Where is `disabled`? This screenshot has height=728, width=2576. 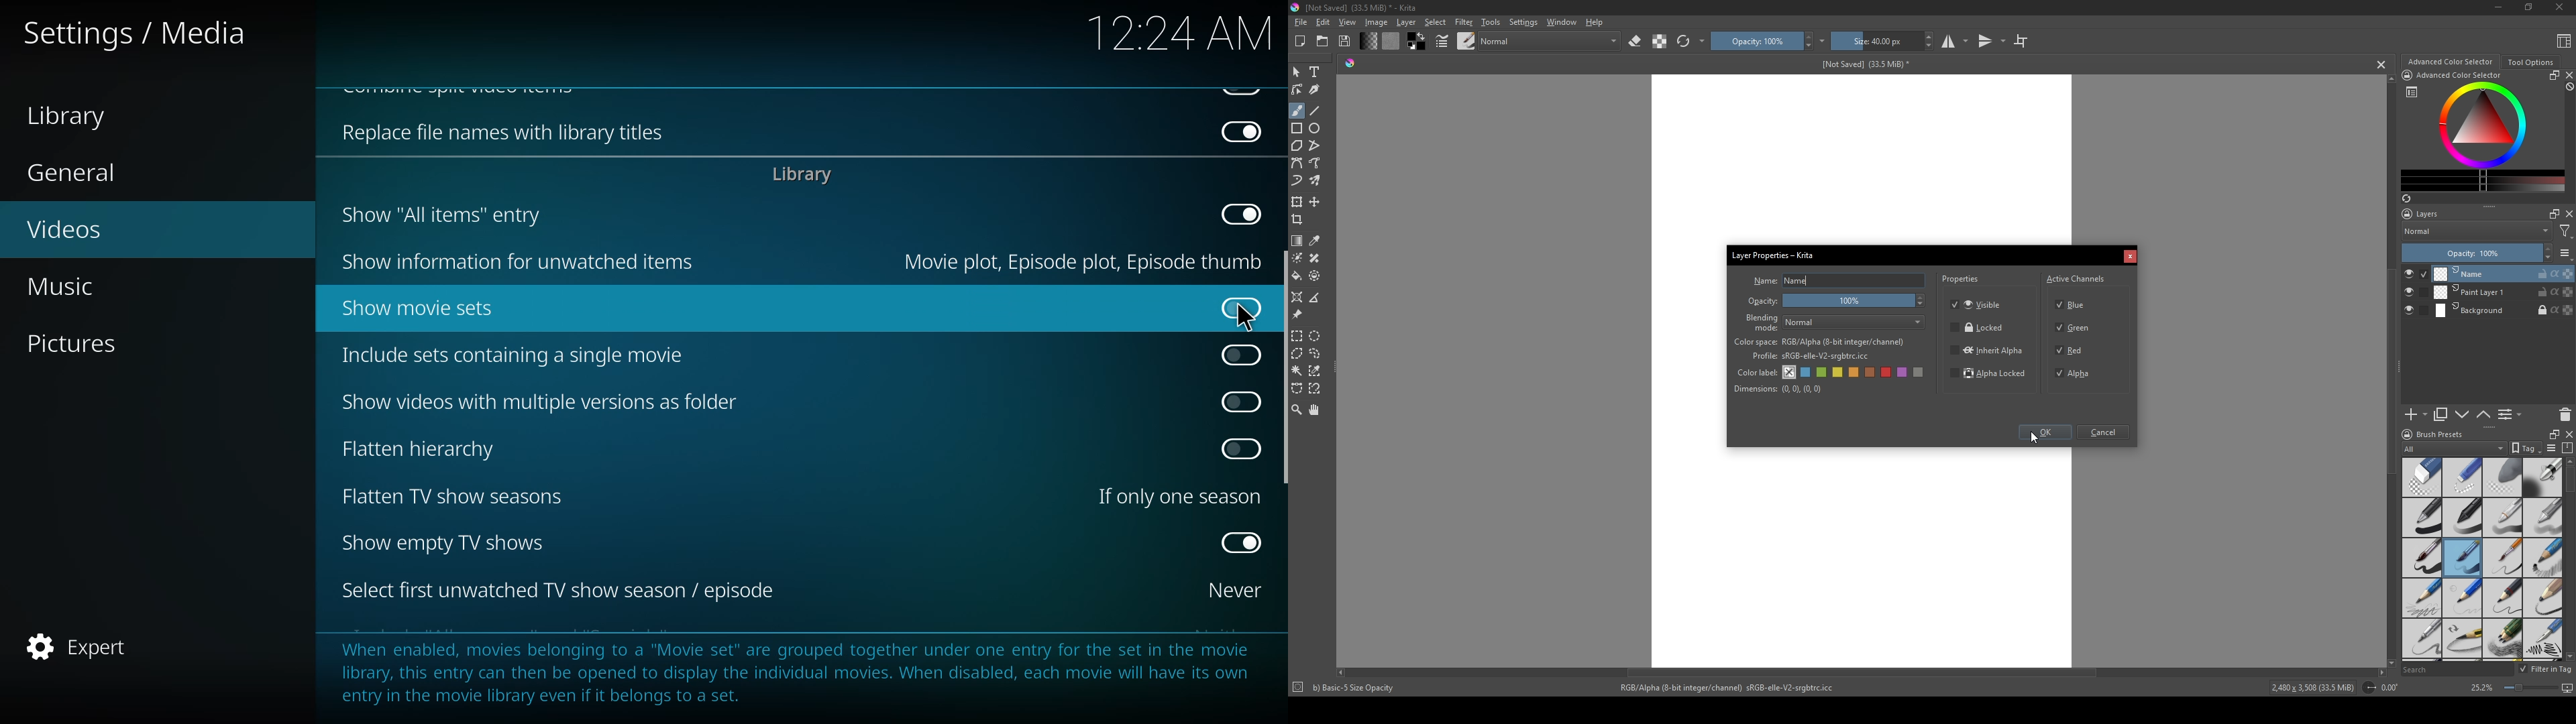
disabled is located at coordinates (1242, 213).